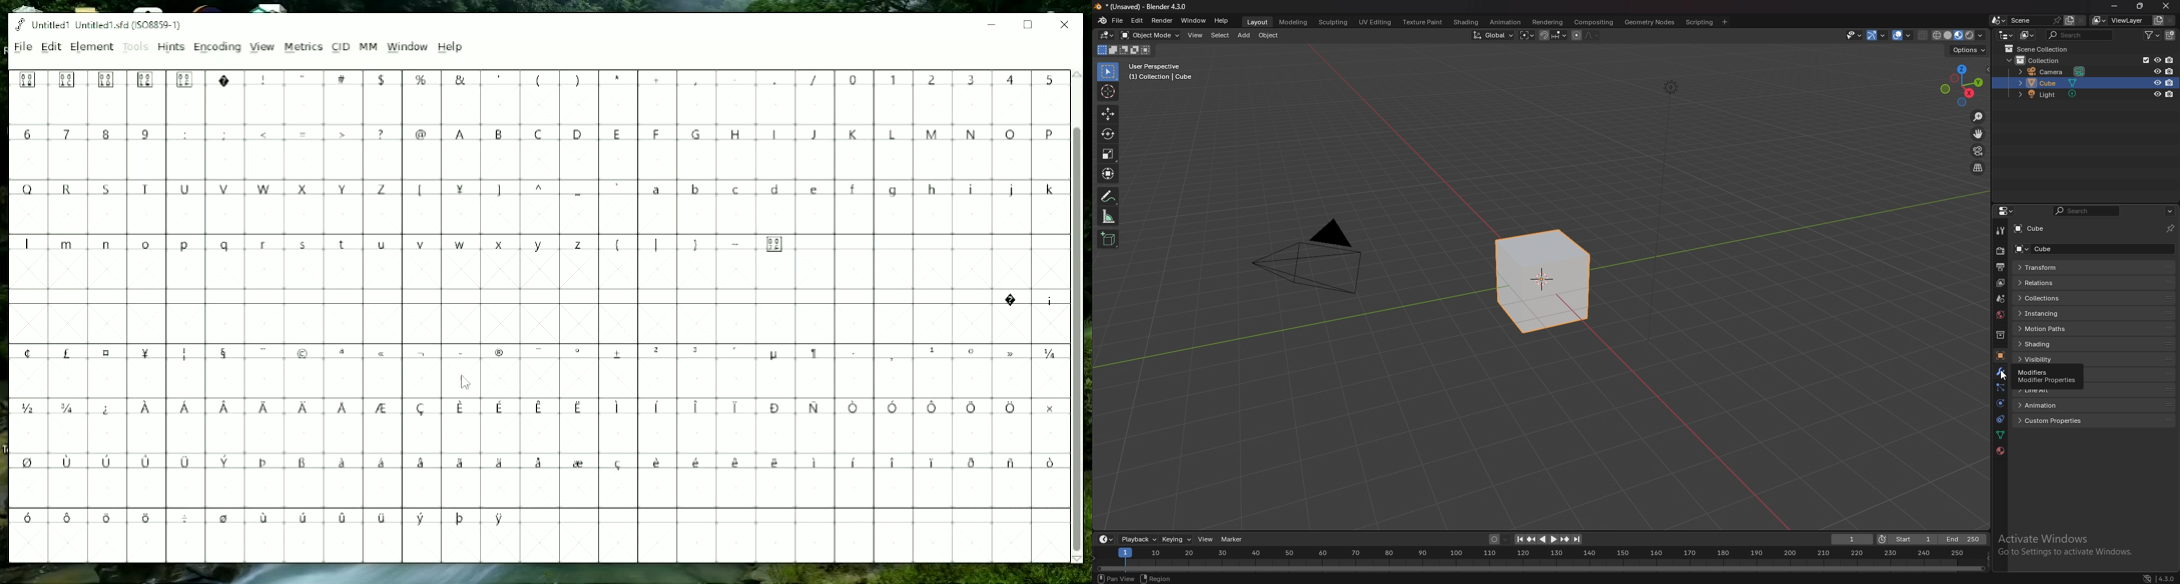 This screenshot has height=588, width=2184. Describe the element at coordinates (2056, 298) in the screenshot. I see `collections` at that location.